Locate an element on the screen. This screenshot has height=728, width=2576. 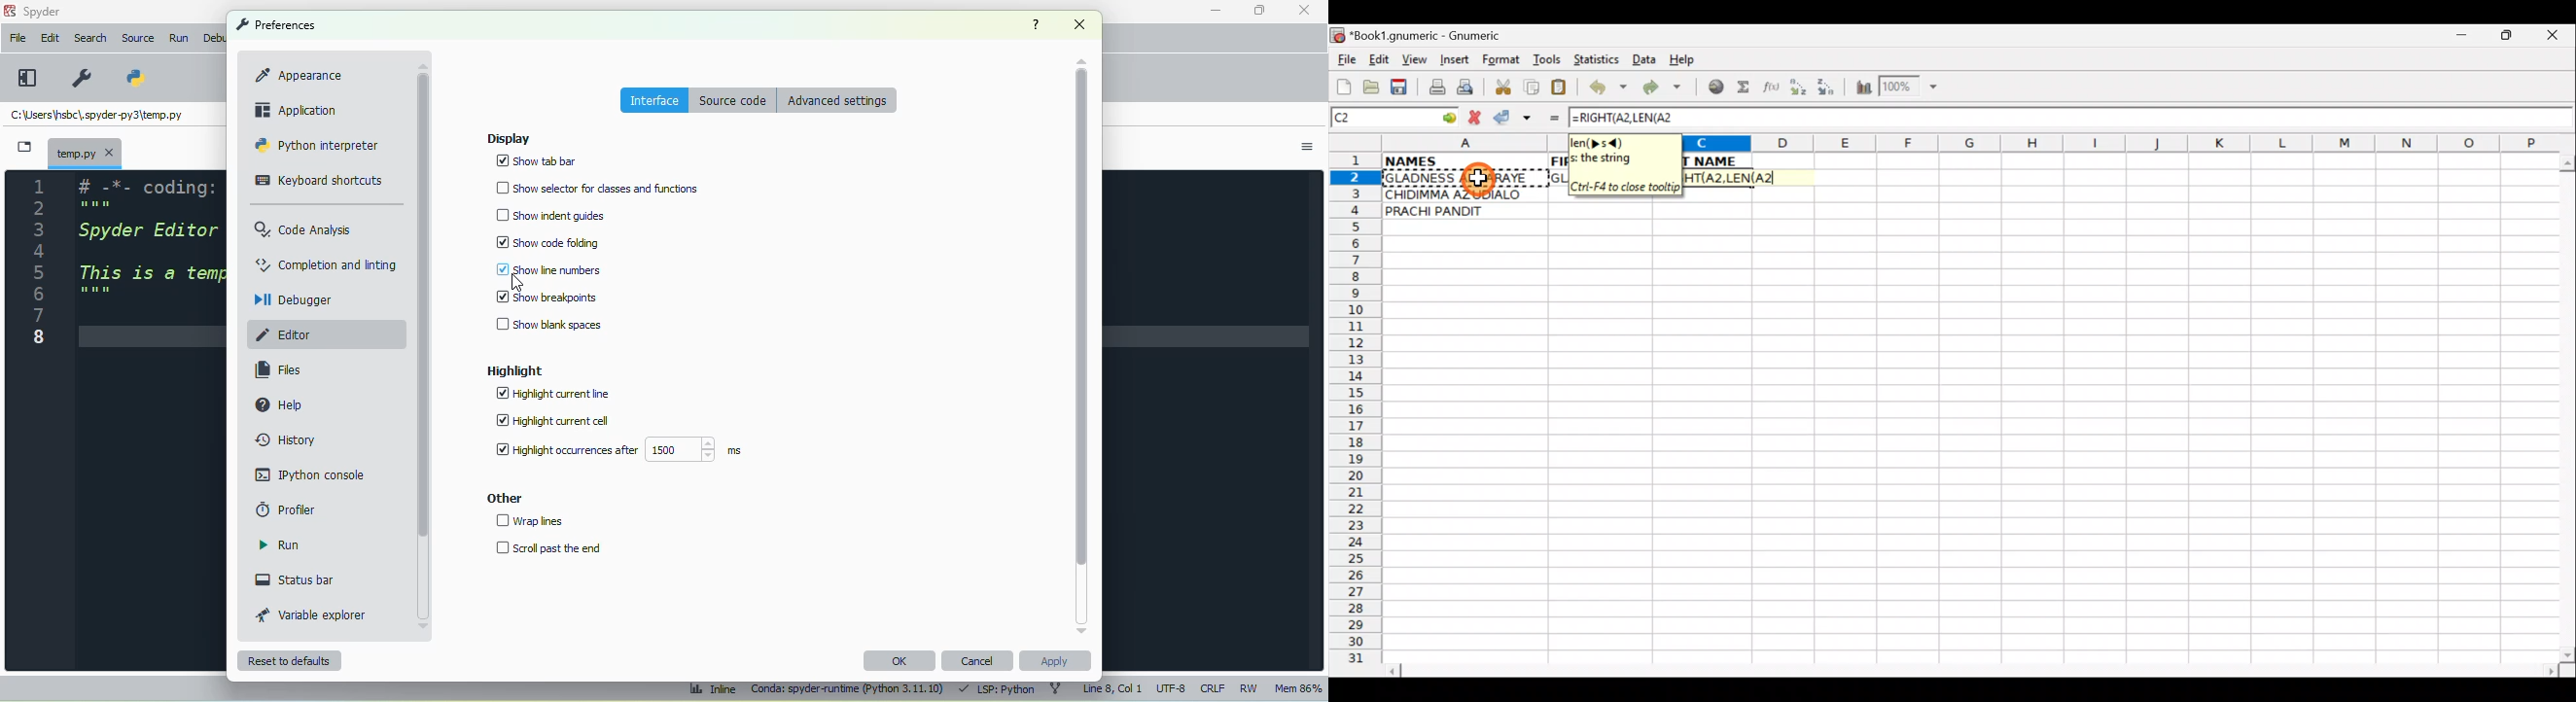
Open a file is located at coordinates (1374, 85).